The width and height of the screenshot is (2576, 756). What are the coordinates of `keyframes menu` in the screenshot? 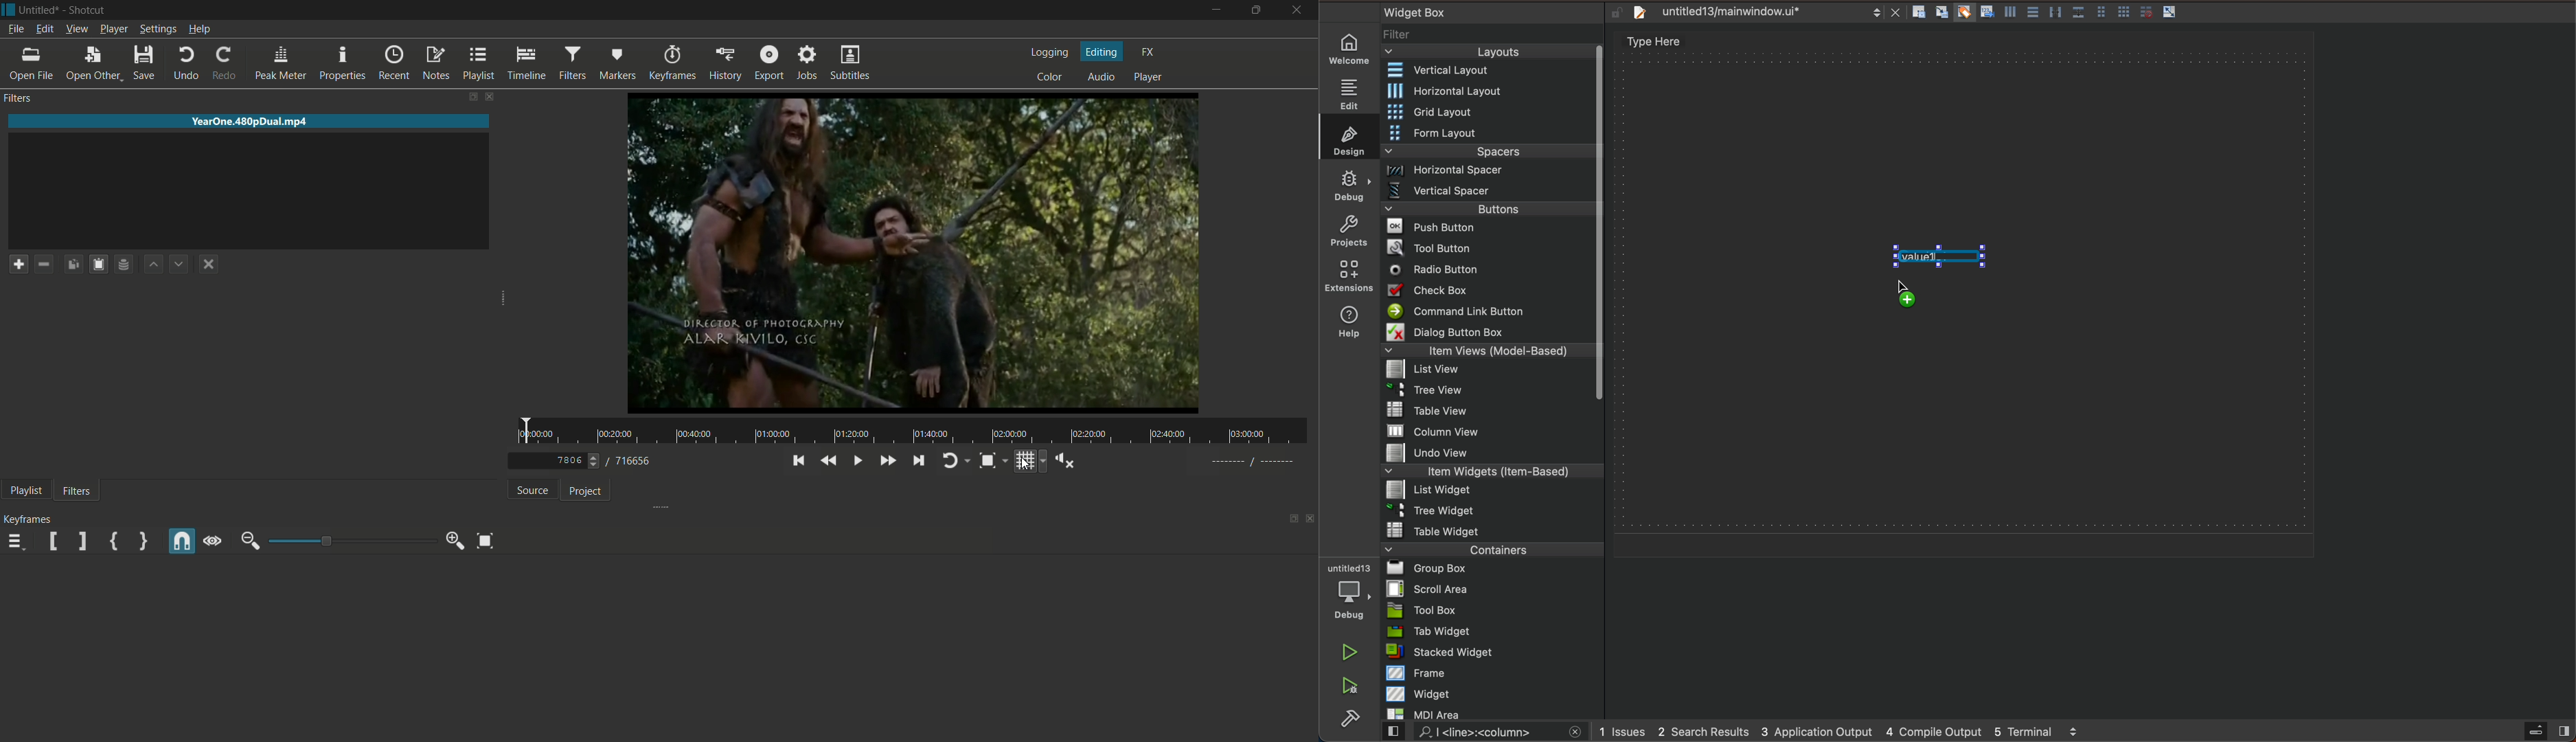 It's located at (15, 543).